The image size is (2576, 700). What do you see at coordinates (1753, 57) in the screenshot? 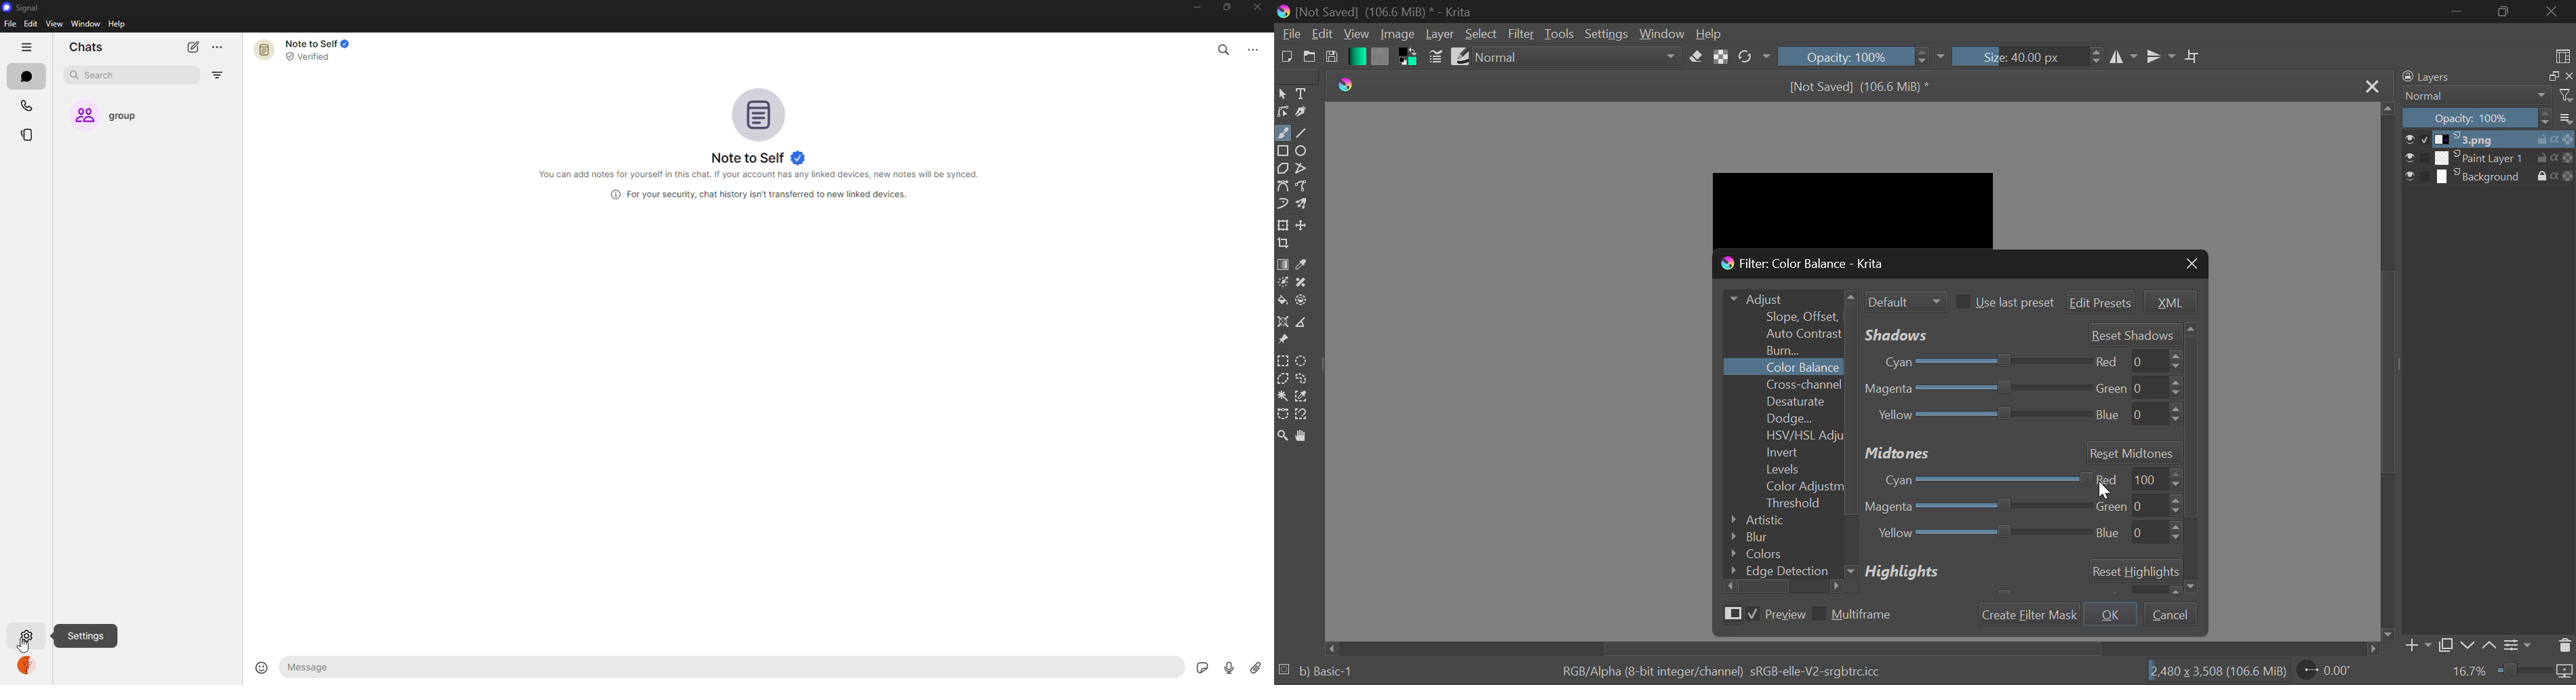
I see `Rotate Image` at bounding box center [1753, 57].